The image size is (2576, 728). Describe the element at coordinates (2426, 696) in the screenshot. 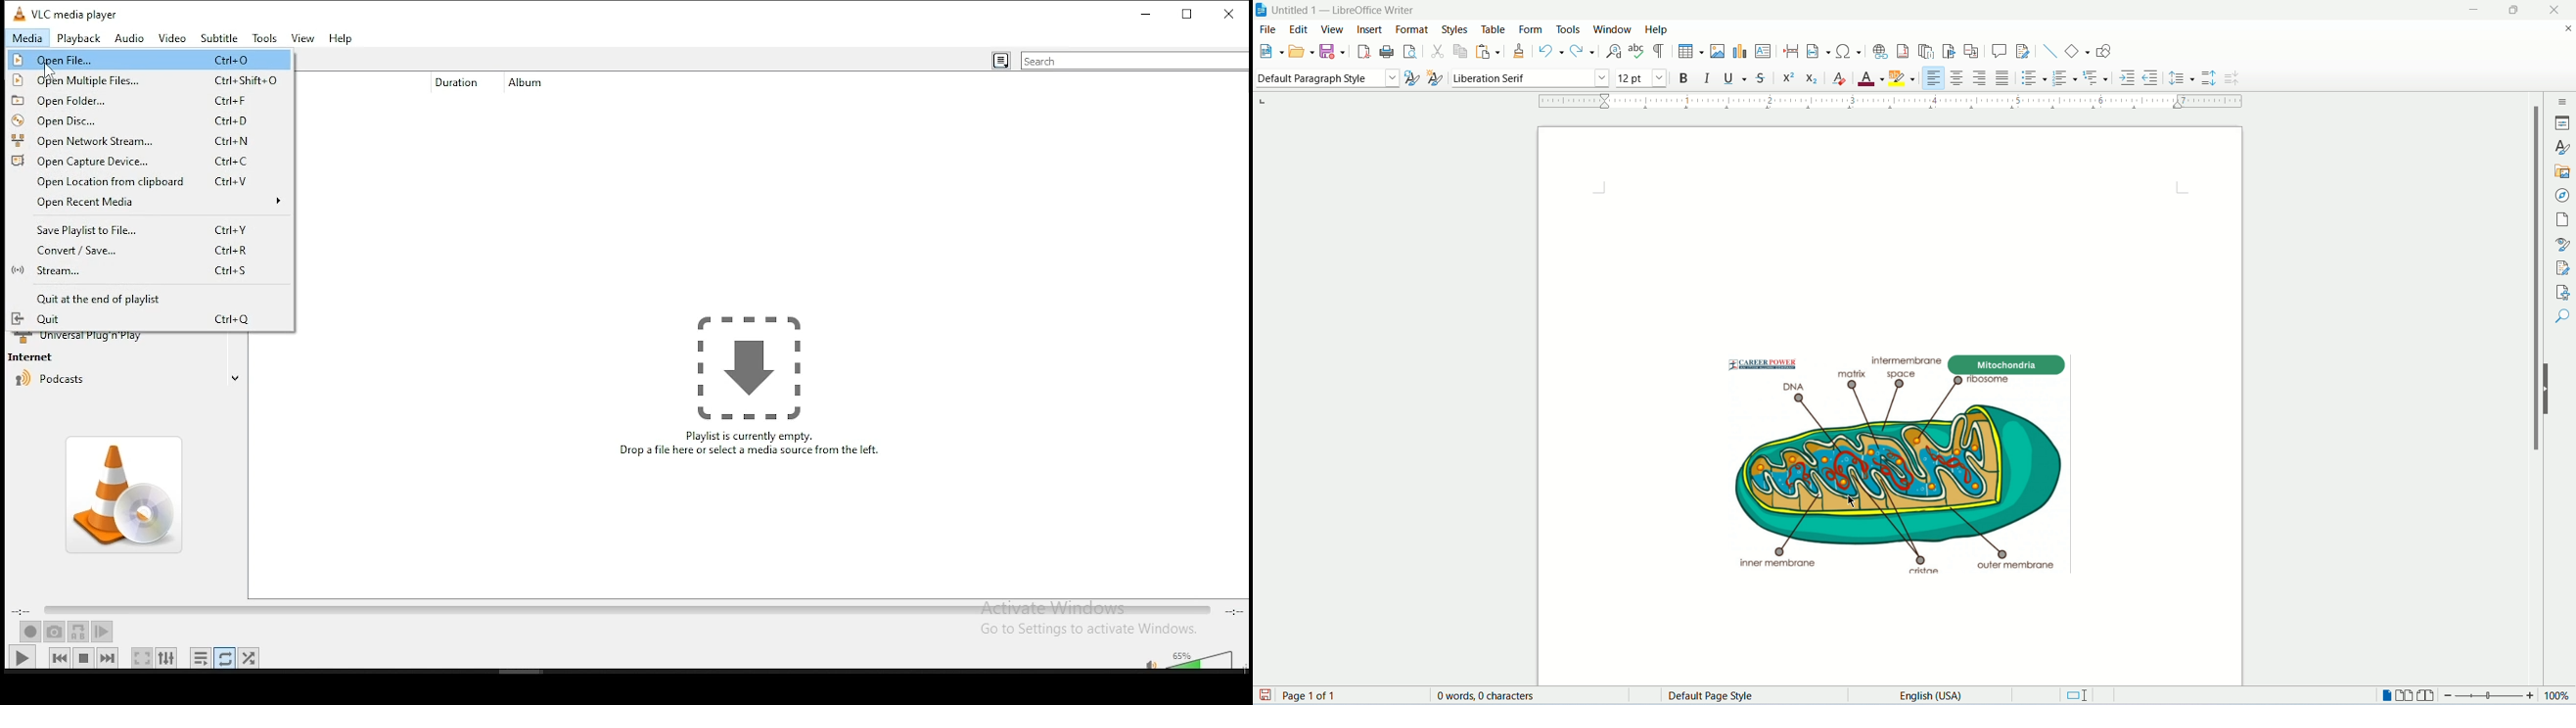

I see `book view` at that location.